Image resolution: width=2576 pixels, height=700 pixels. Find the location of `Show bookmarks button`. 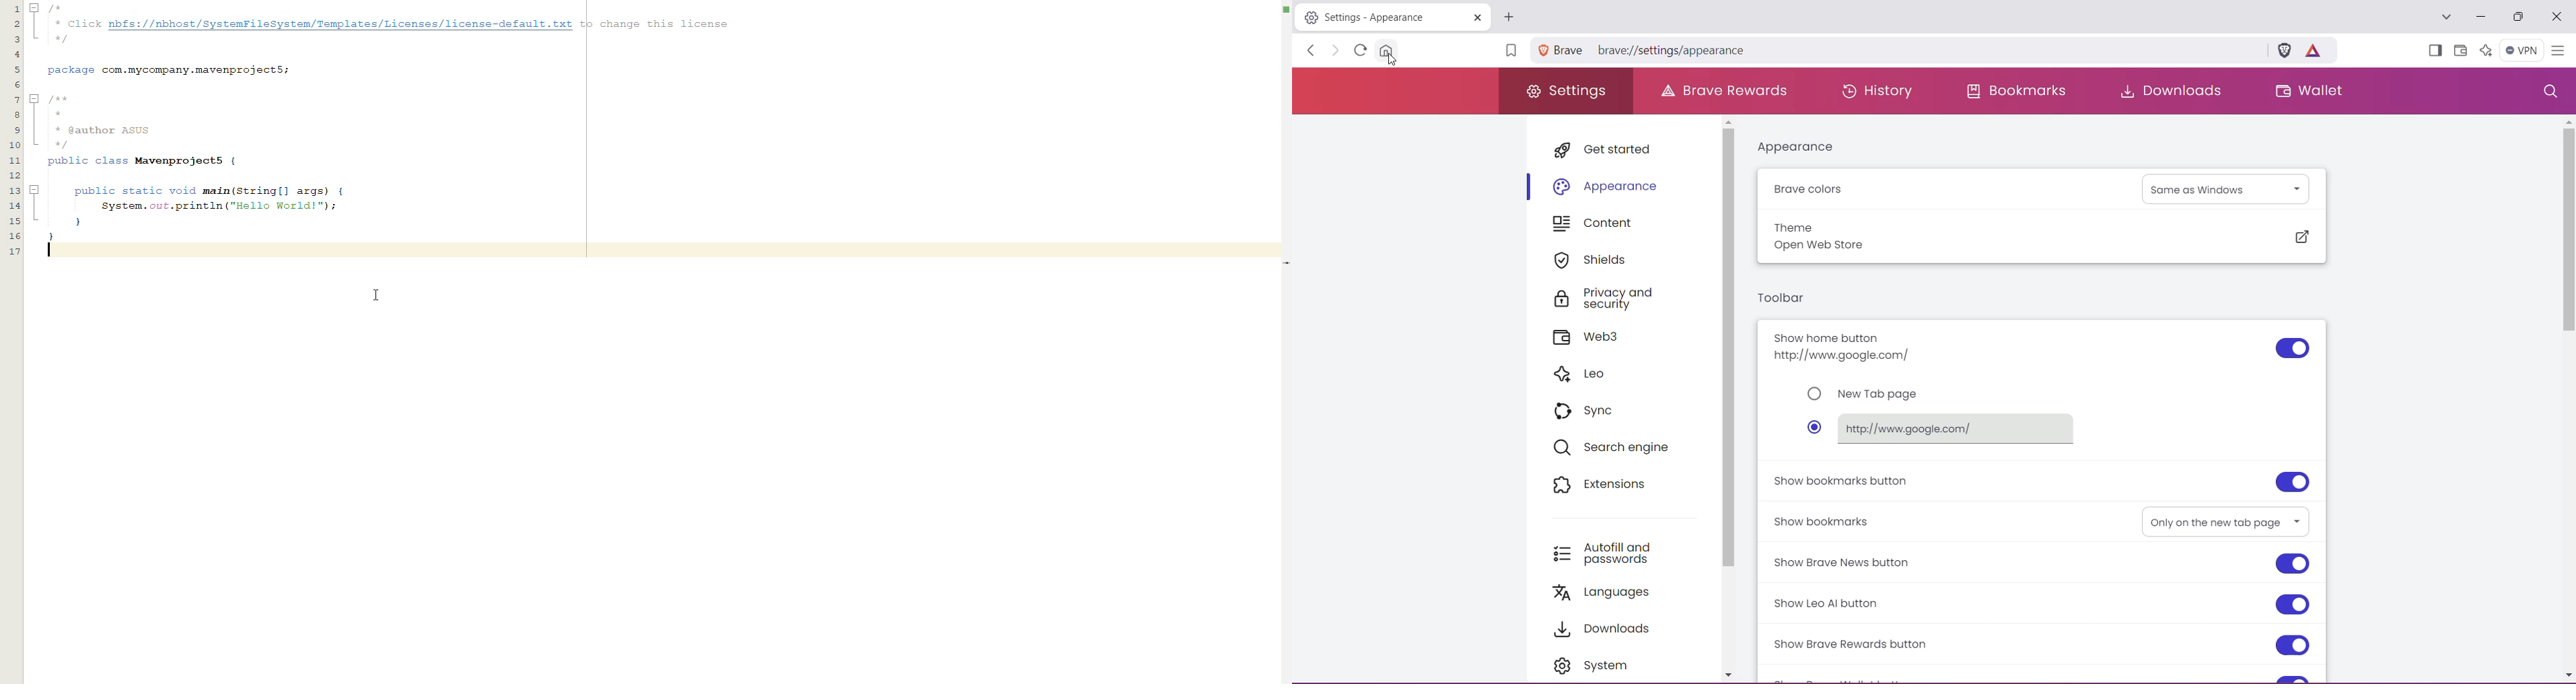

Show bookmarks button is located at coordinates (1843, 481).